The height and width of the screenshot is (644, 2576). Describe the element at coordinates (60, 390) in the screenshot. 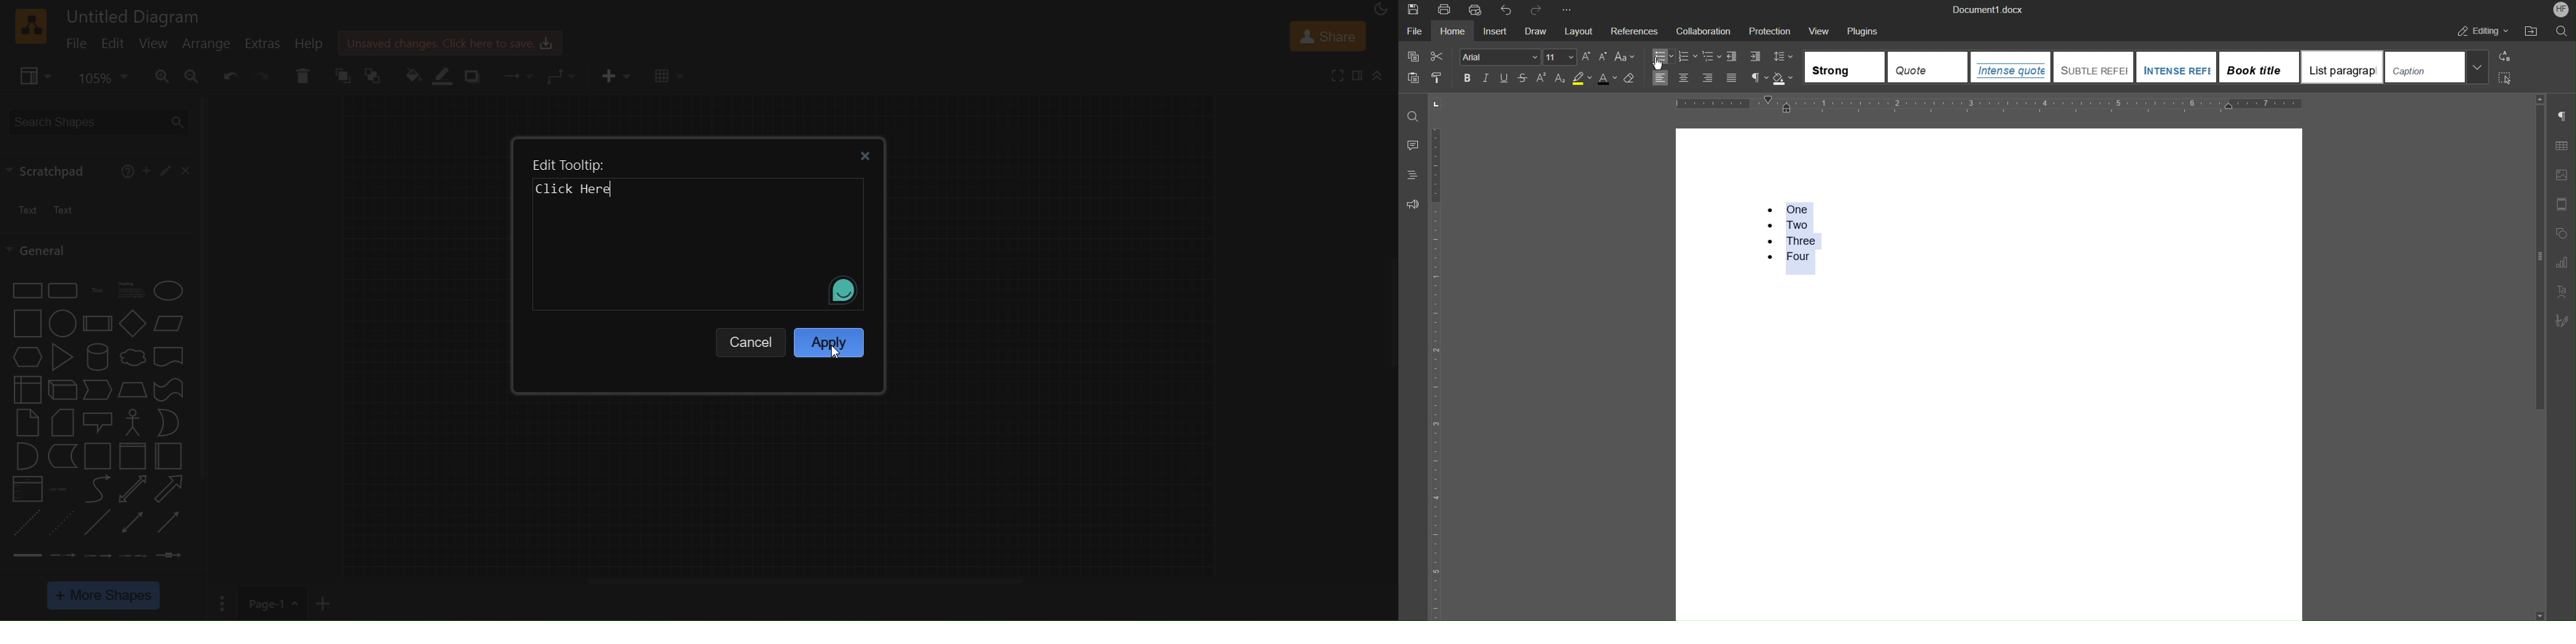

I see `cube` at that location.